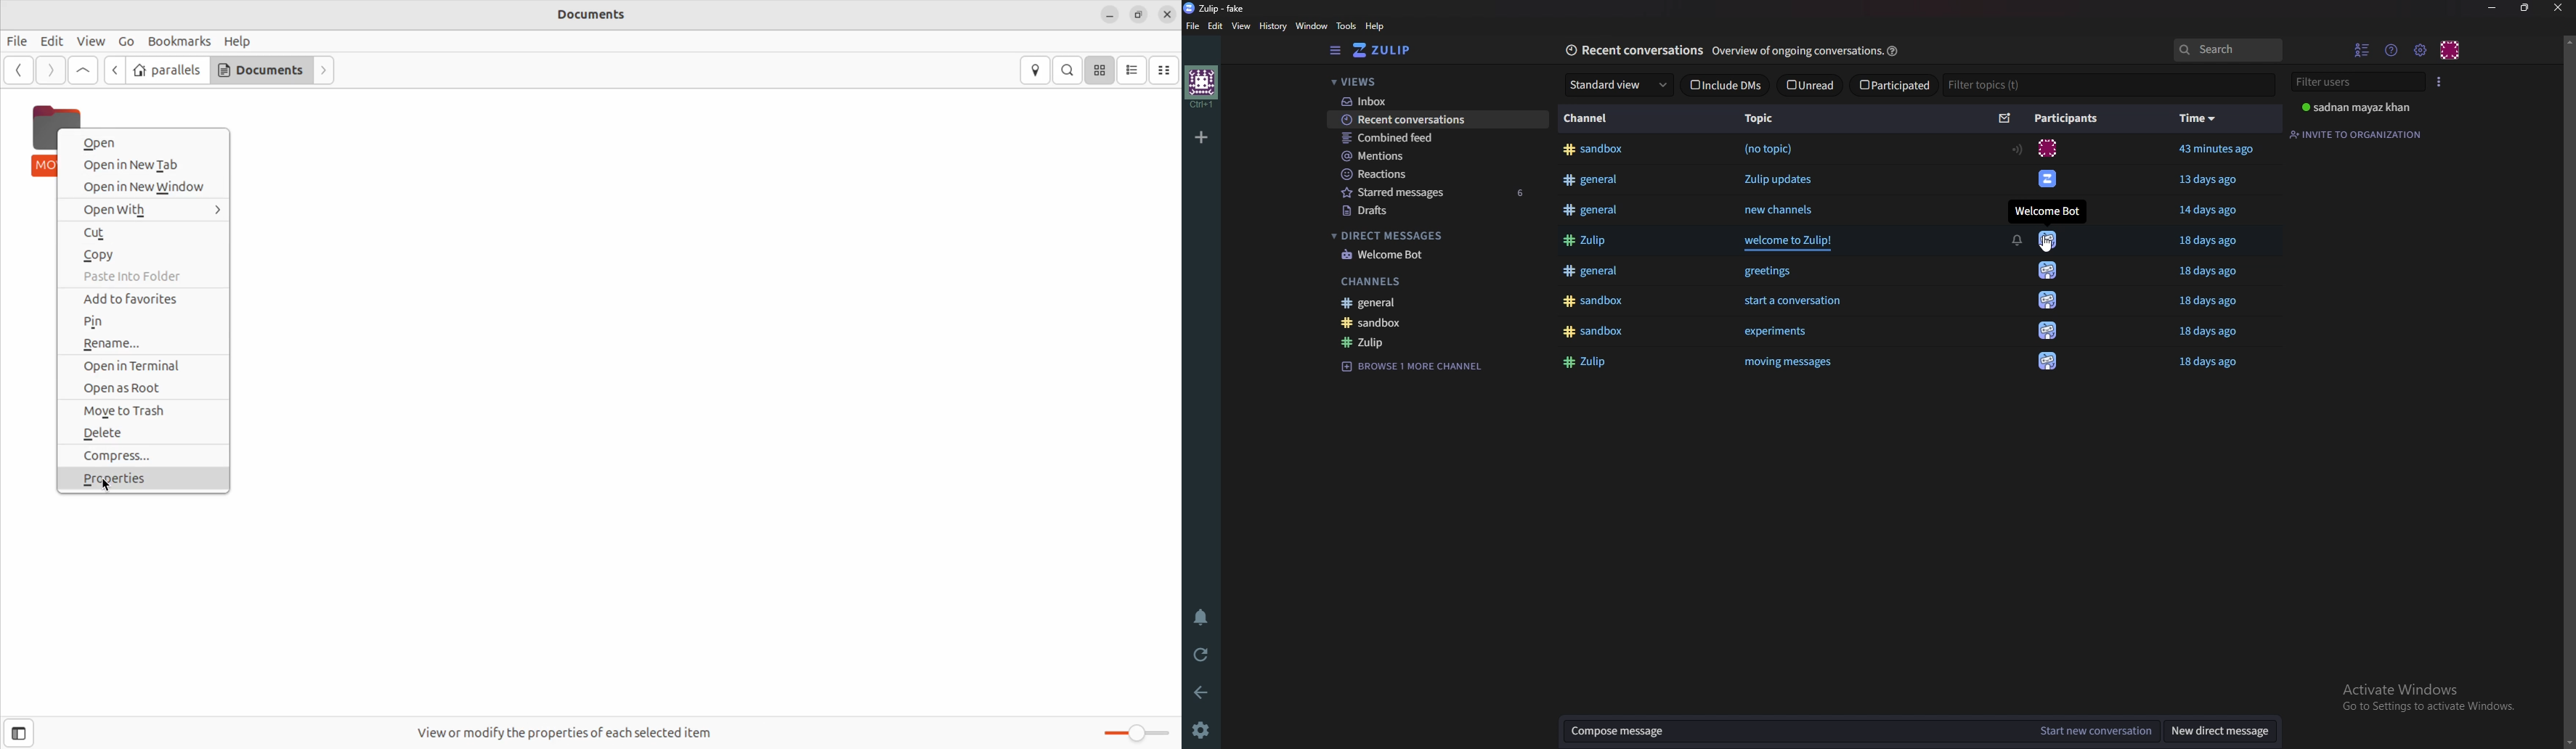  Describe the element at coordinates (1198, 691) in the screenshot. I see `back` at that location.